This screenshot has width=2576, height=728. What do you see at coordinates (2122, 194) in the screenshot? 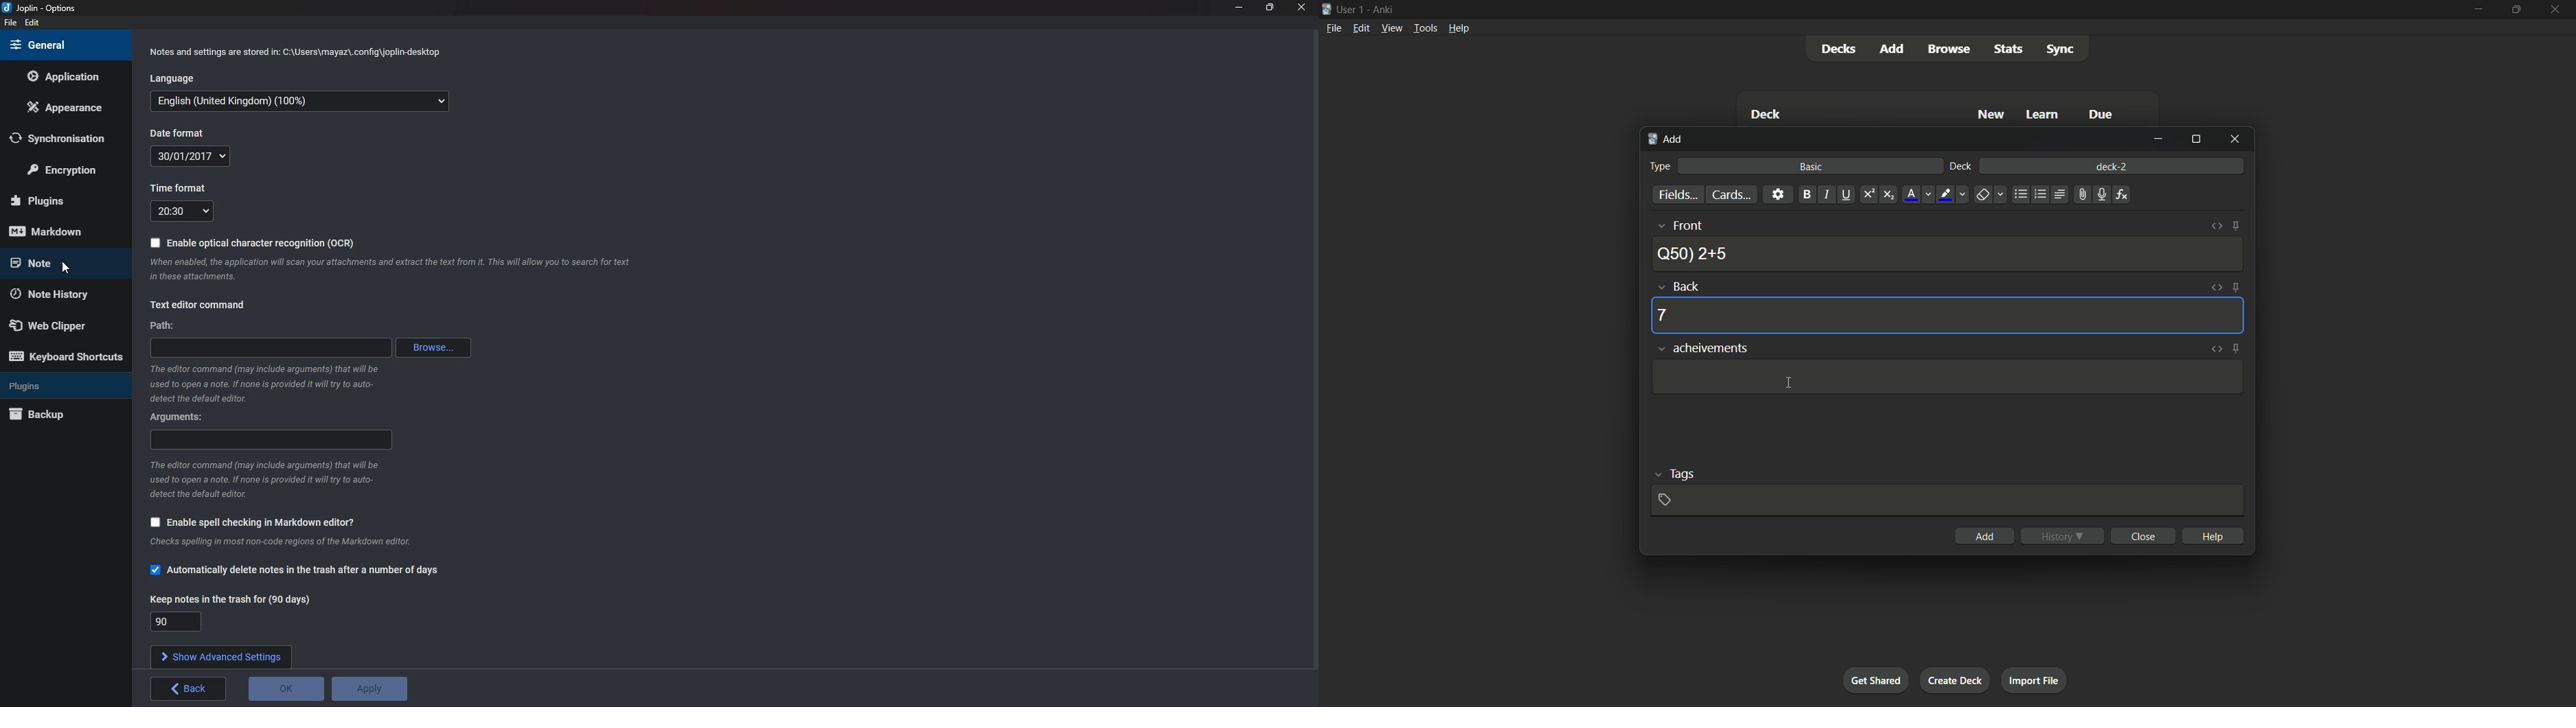
I see `equations` at bounding box center [2122, 194].